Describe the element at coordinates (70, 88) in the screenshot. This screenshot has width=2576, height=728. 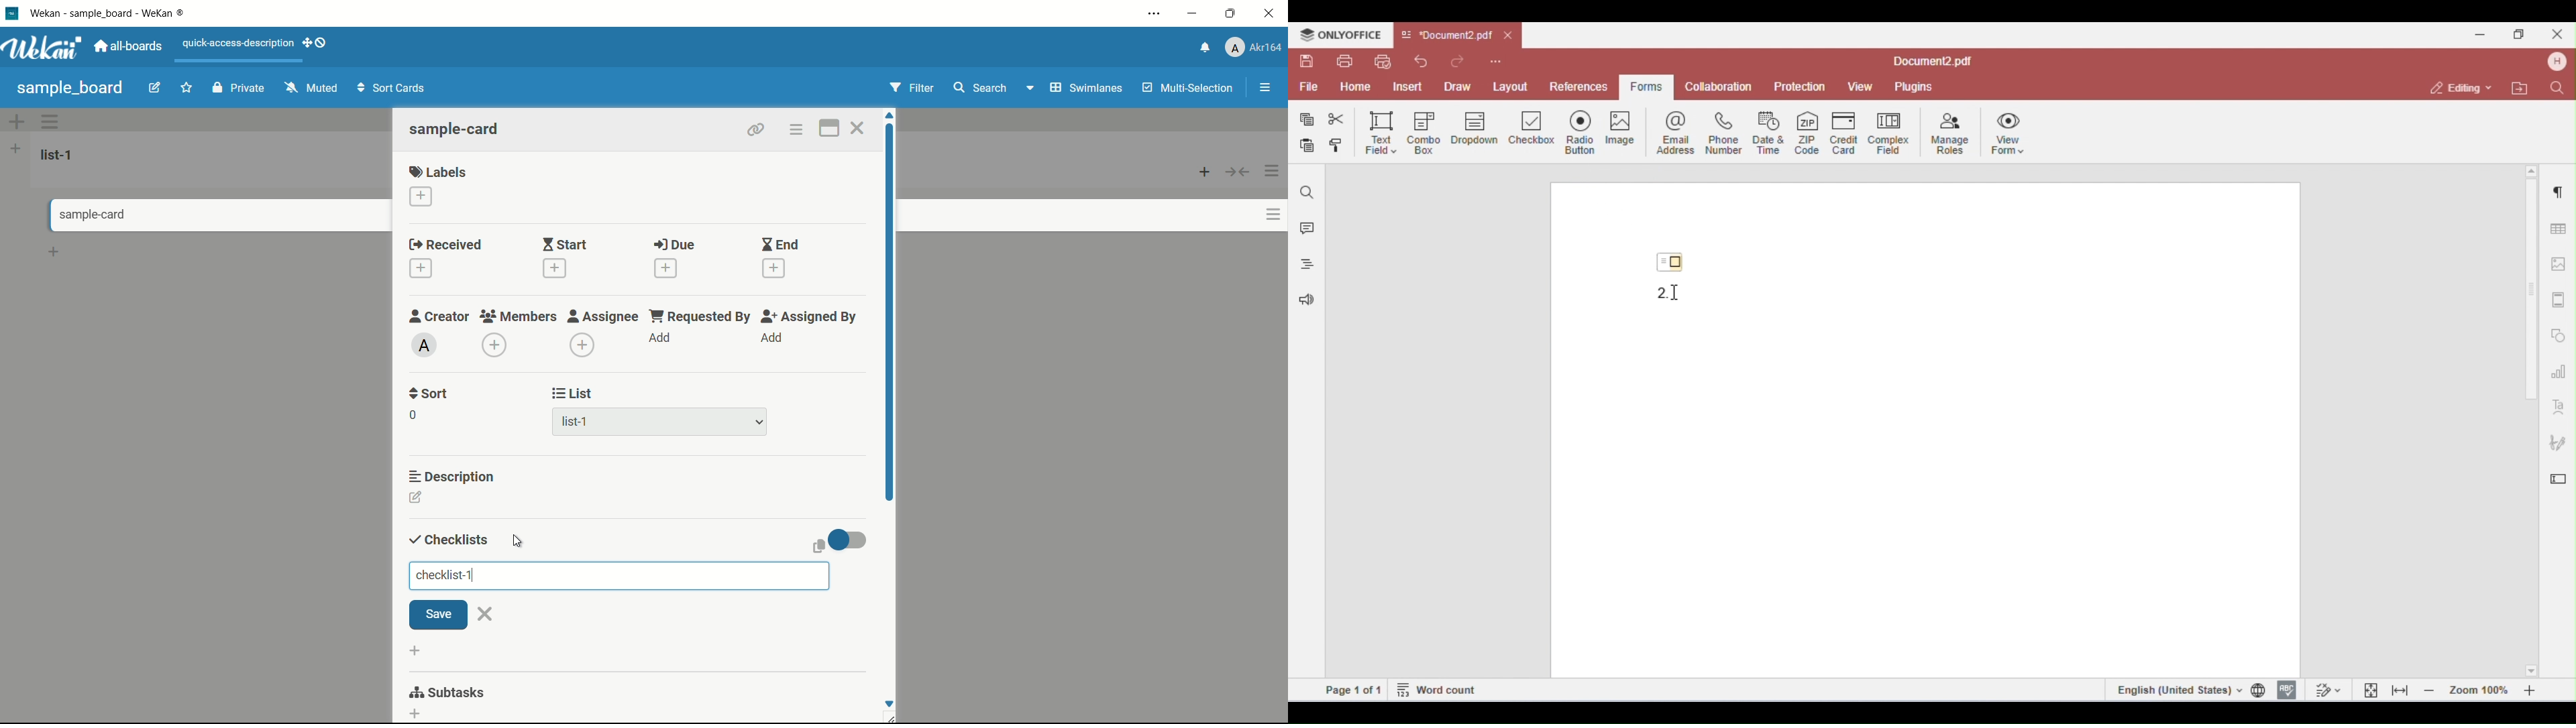
I see `board name` at that location.